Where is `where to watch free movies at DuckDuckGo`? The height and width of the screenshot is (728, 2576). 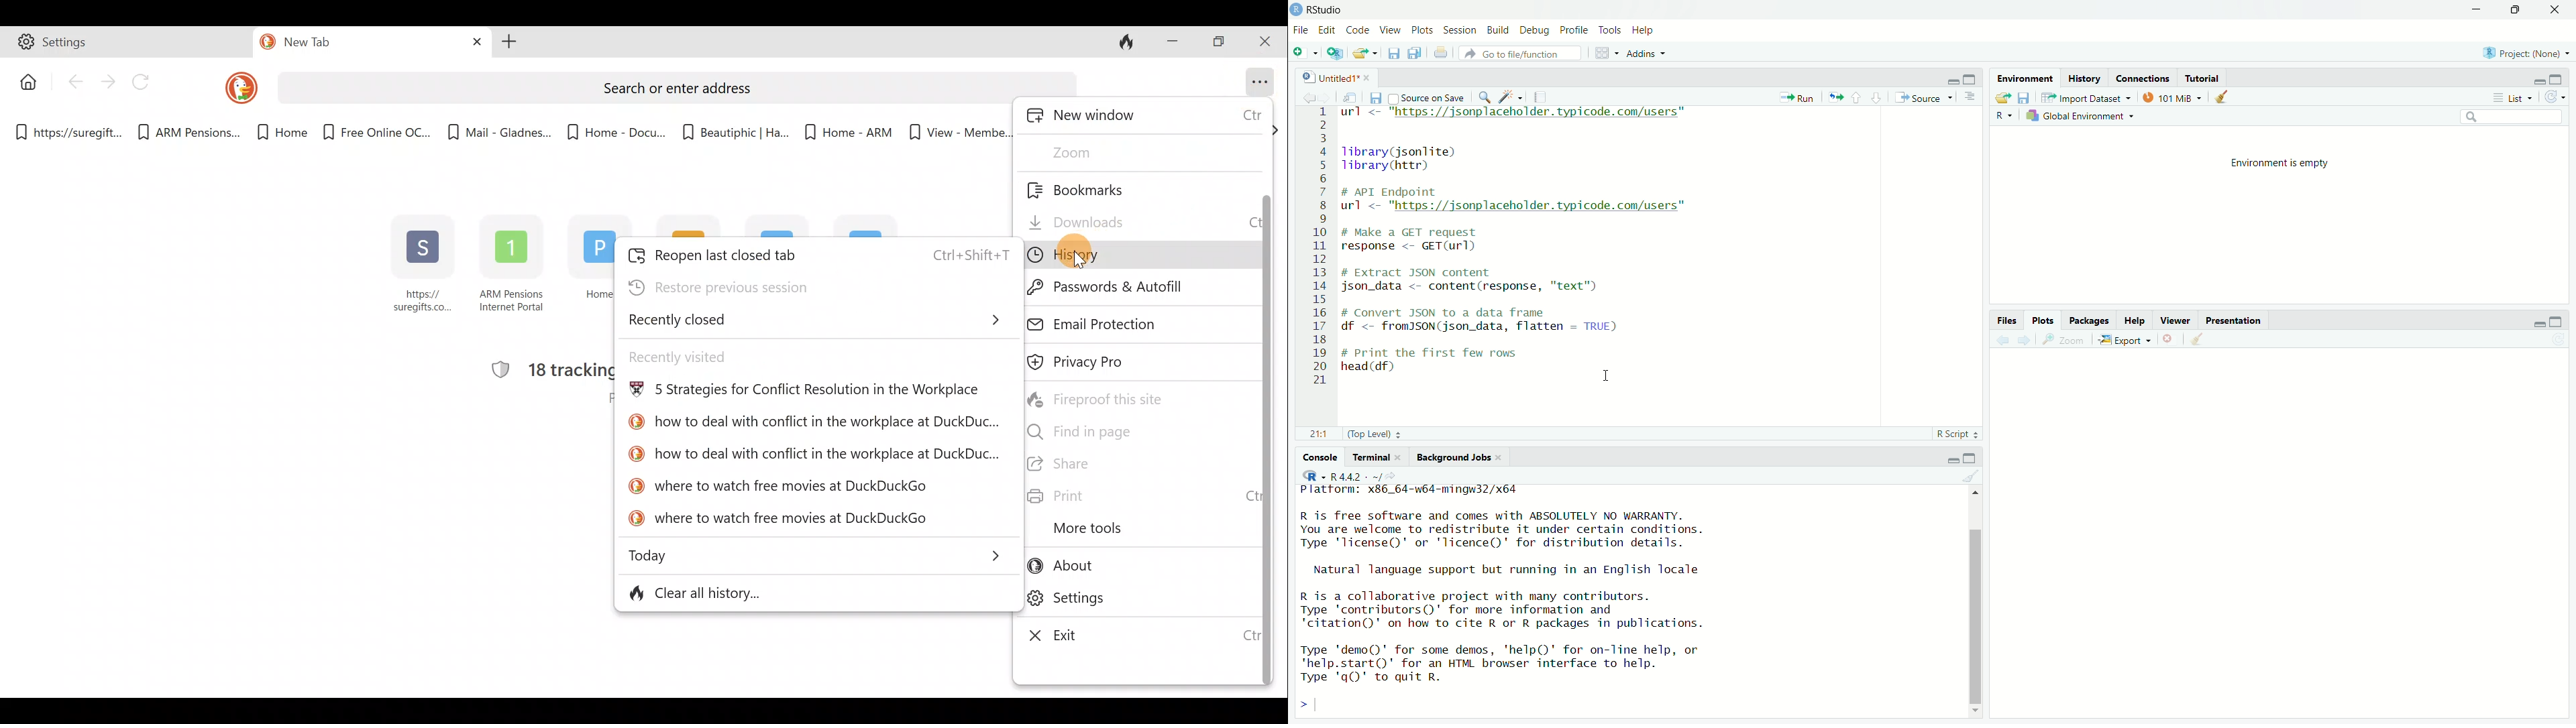 where to watch free movies at DuckDuckGo is located at coordinates (780, 520).